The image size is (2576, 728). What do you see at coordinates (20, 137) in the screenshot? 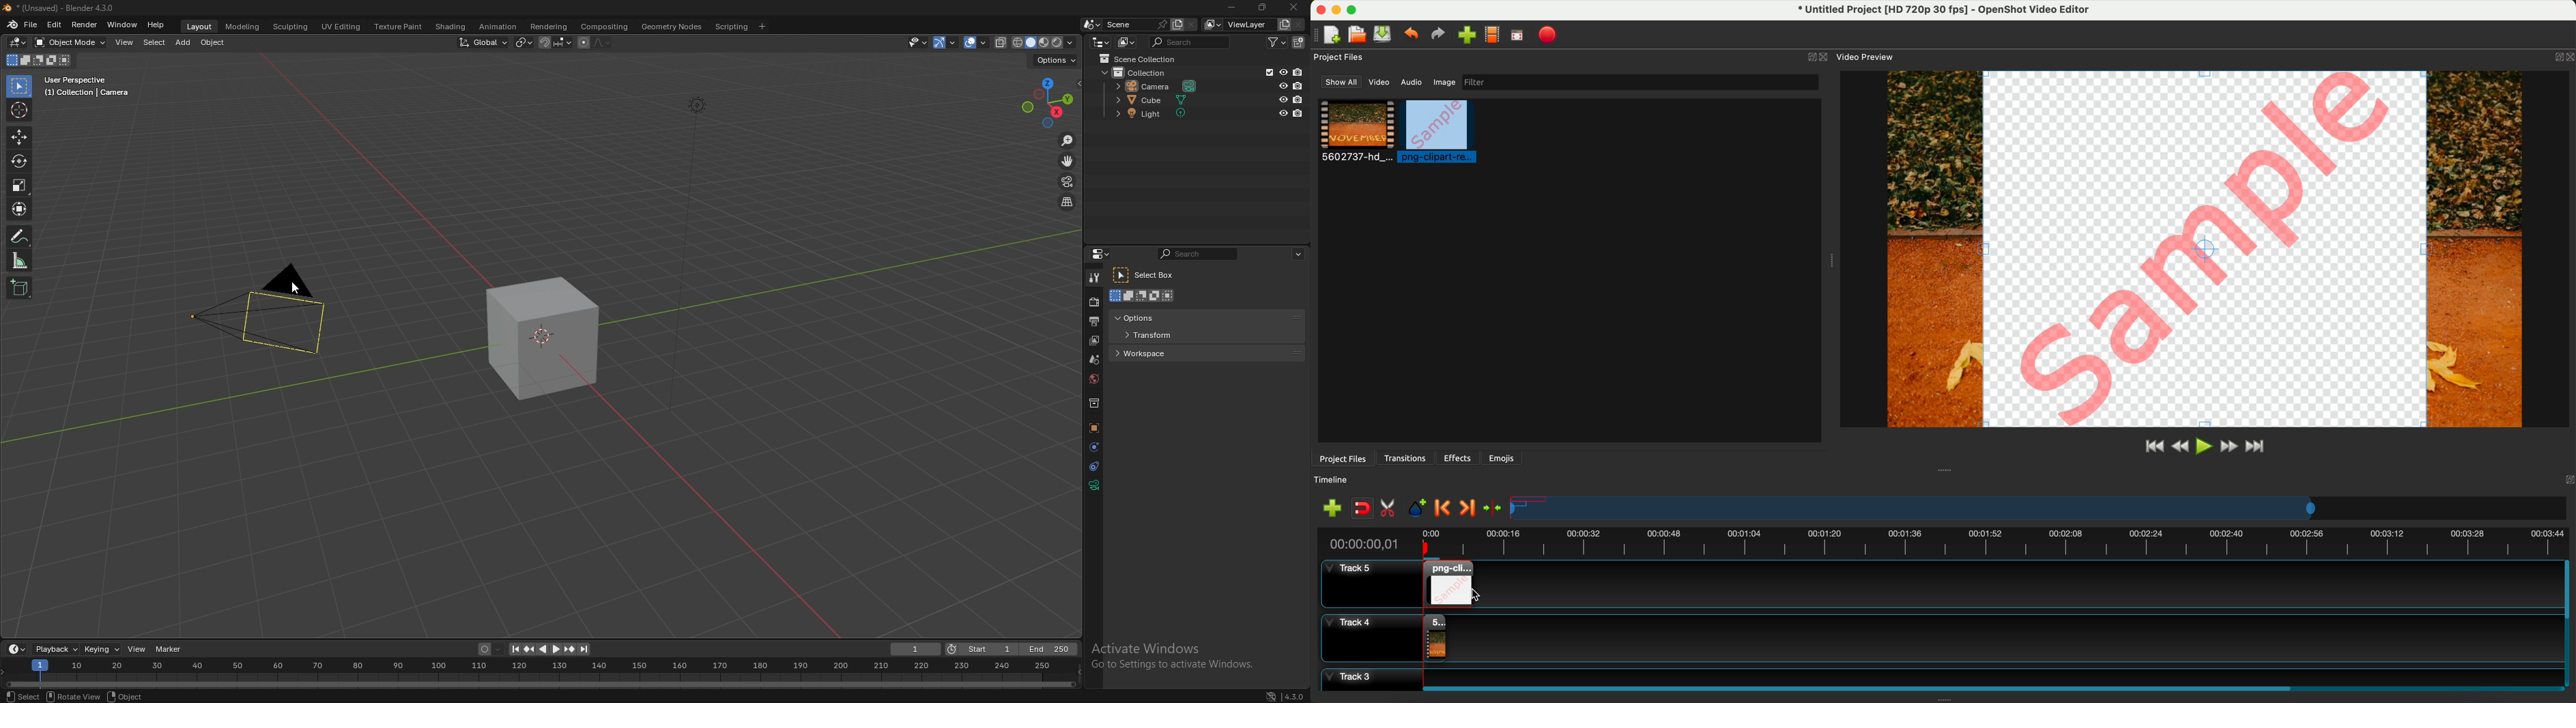
I see `move` at bounding box center [20, 137].